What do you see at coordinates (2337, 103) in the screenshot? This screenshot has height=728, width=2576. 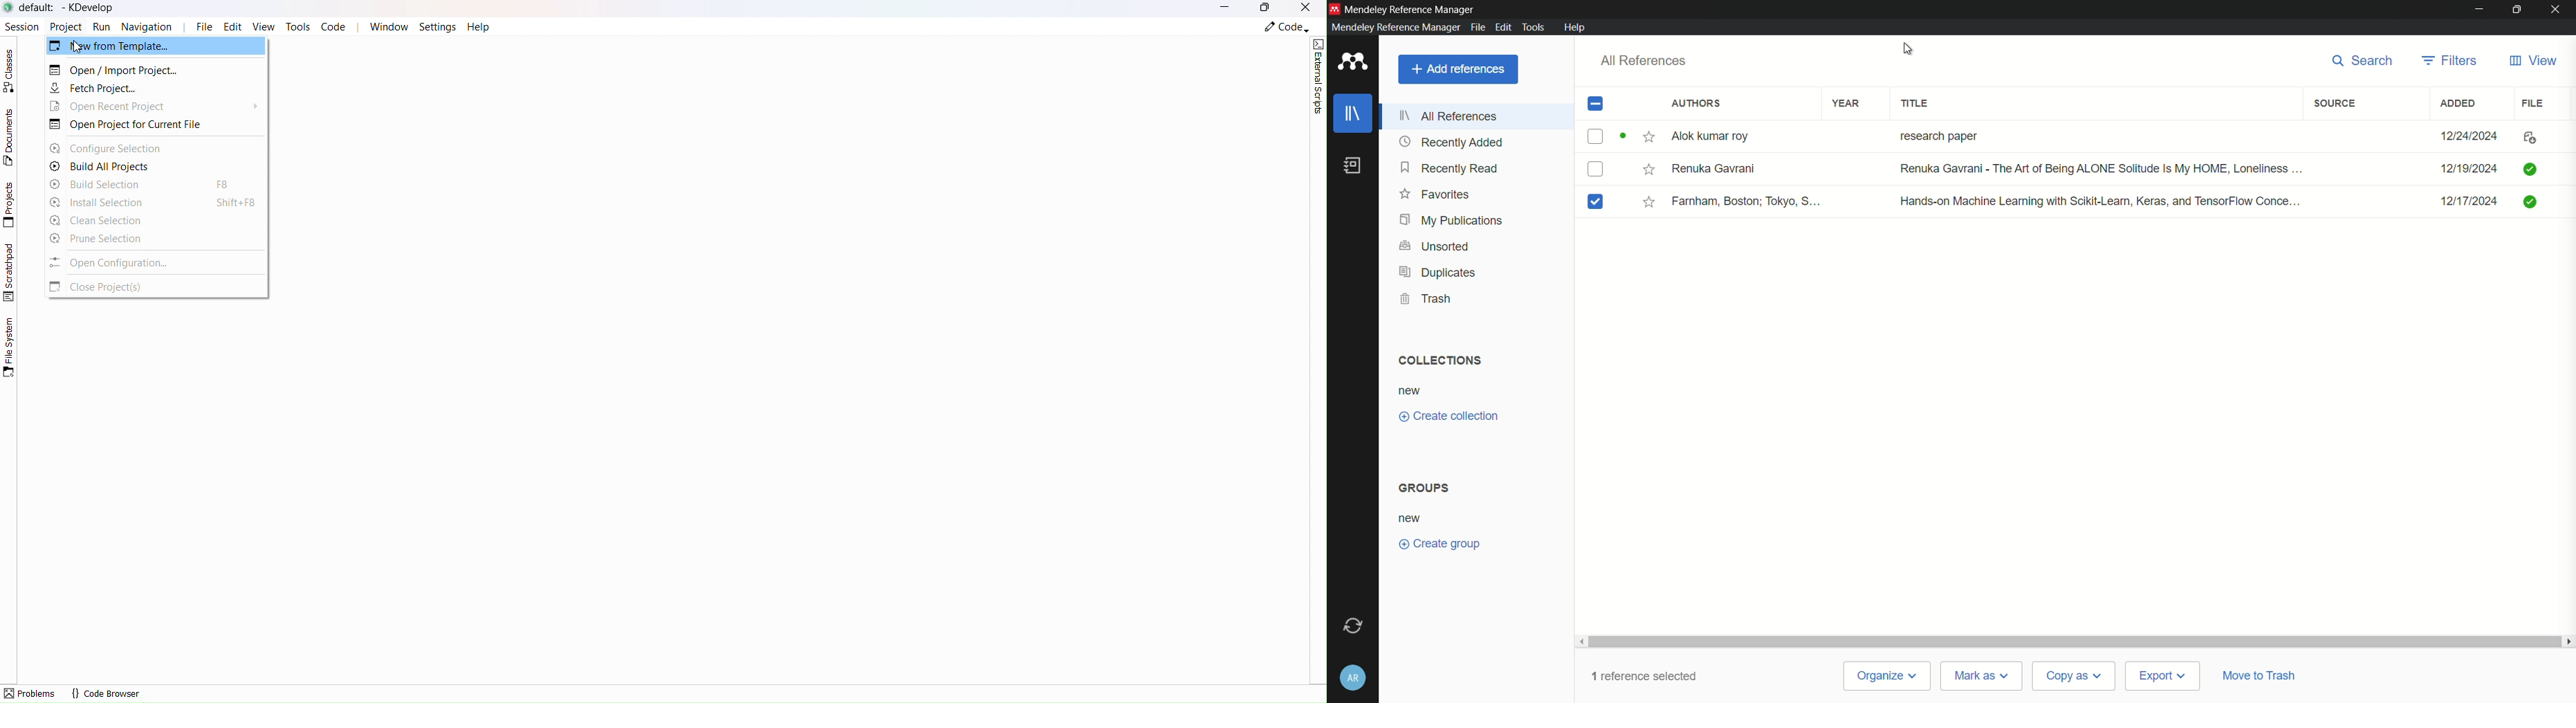 I see `source` at bounding box center [2337, 103].